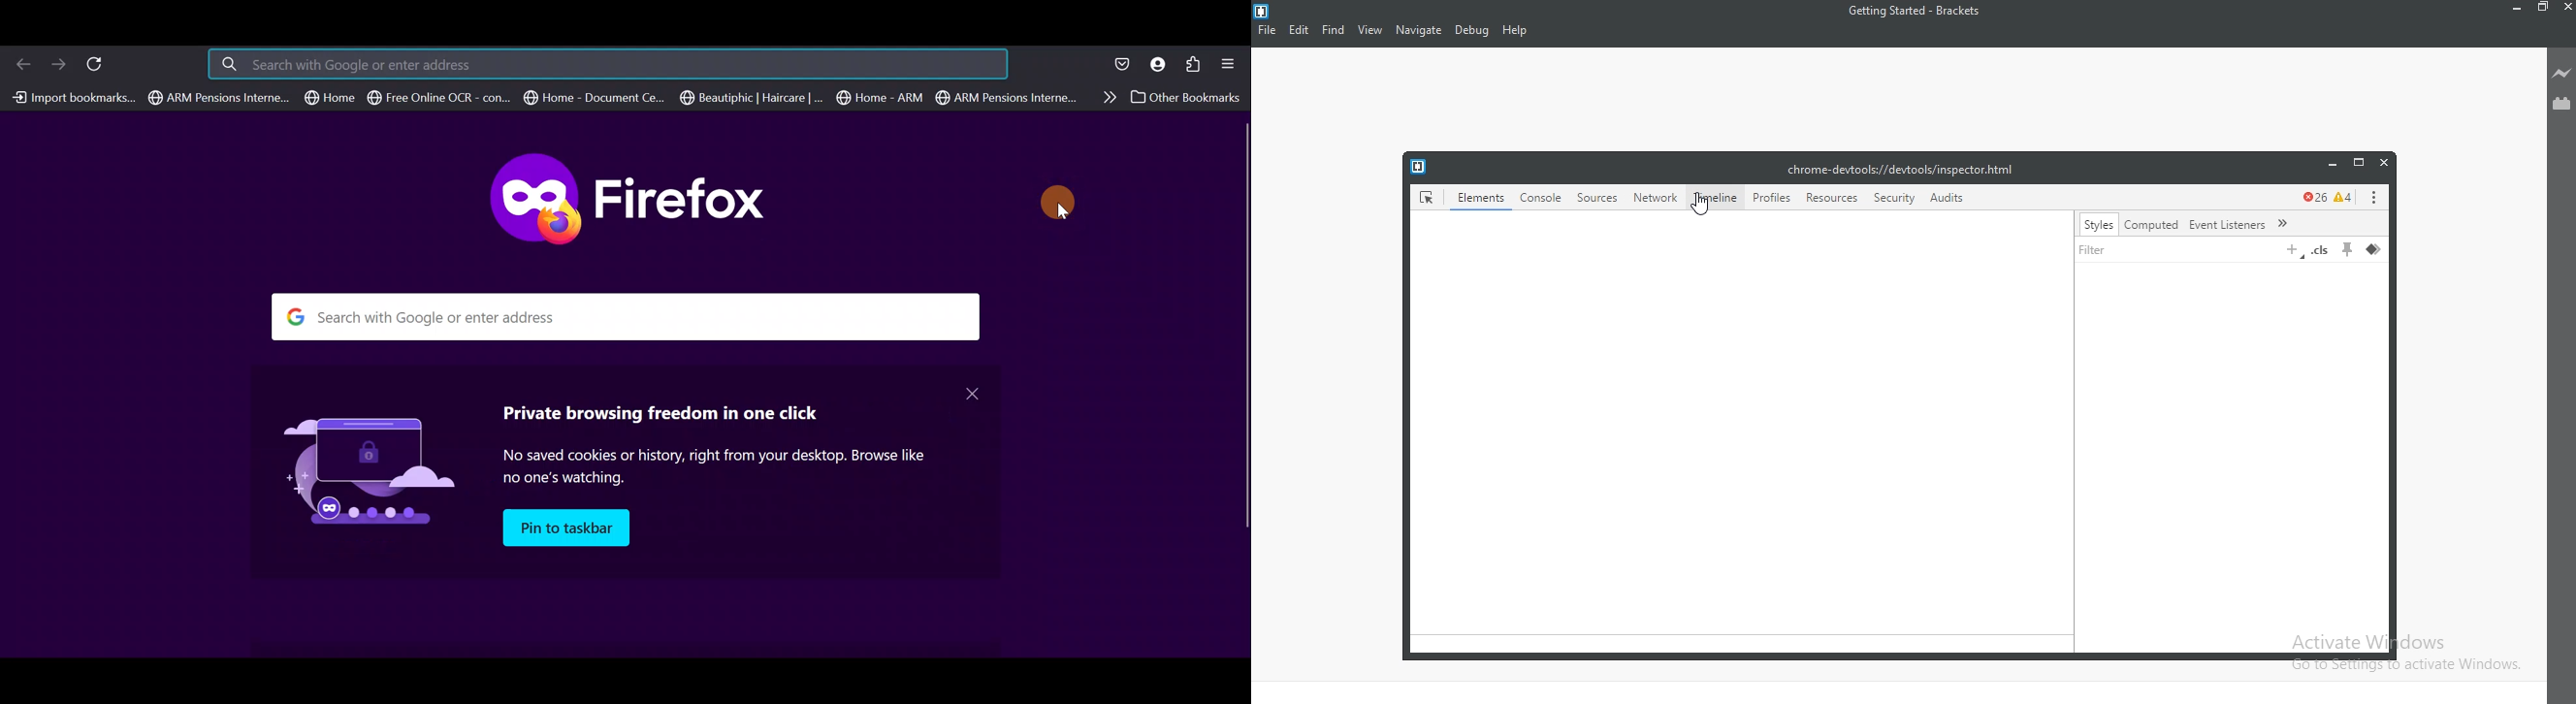 The width and height of the screenshot is (2576, 728). What do you see at coordinates (647, 318) in the screenshot?
I see `Search bar` at bounding box center [647, 318].